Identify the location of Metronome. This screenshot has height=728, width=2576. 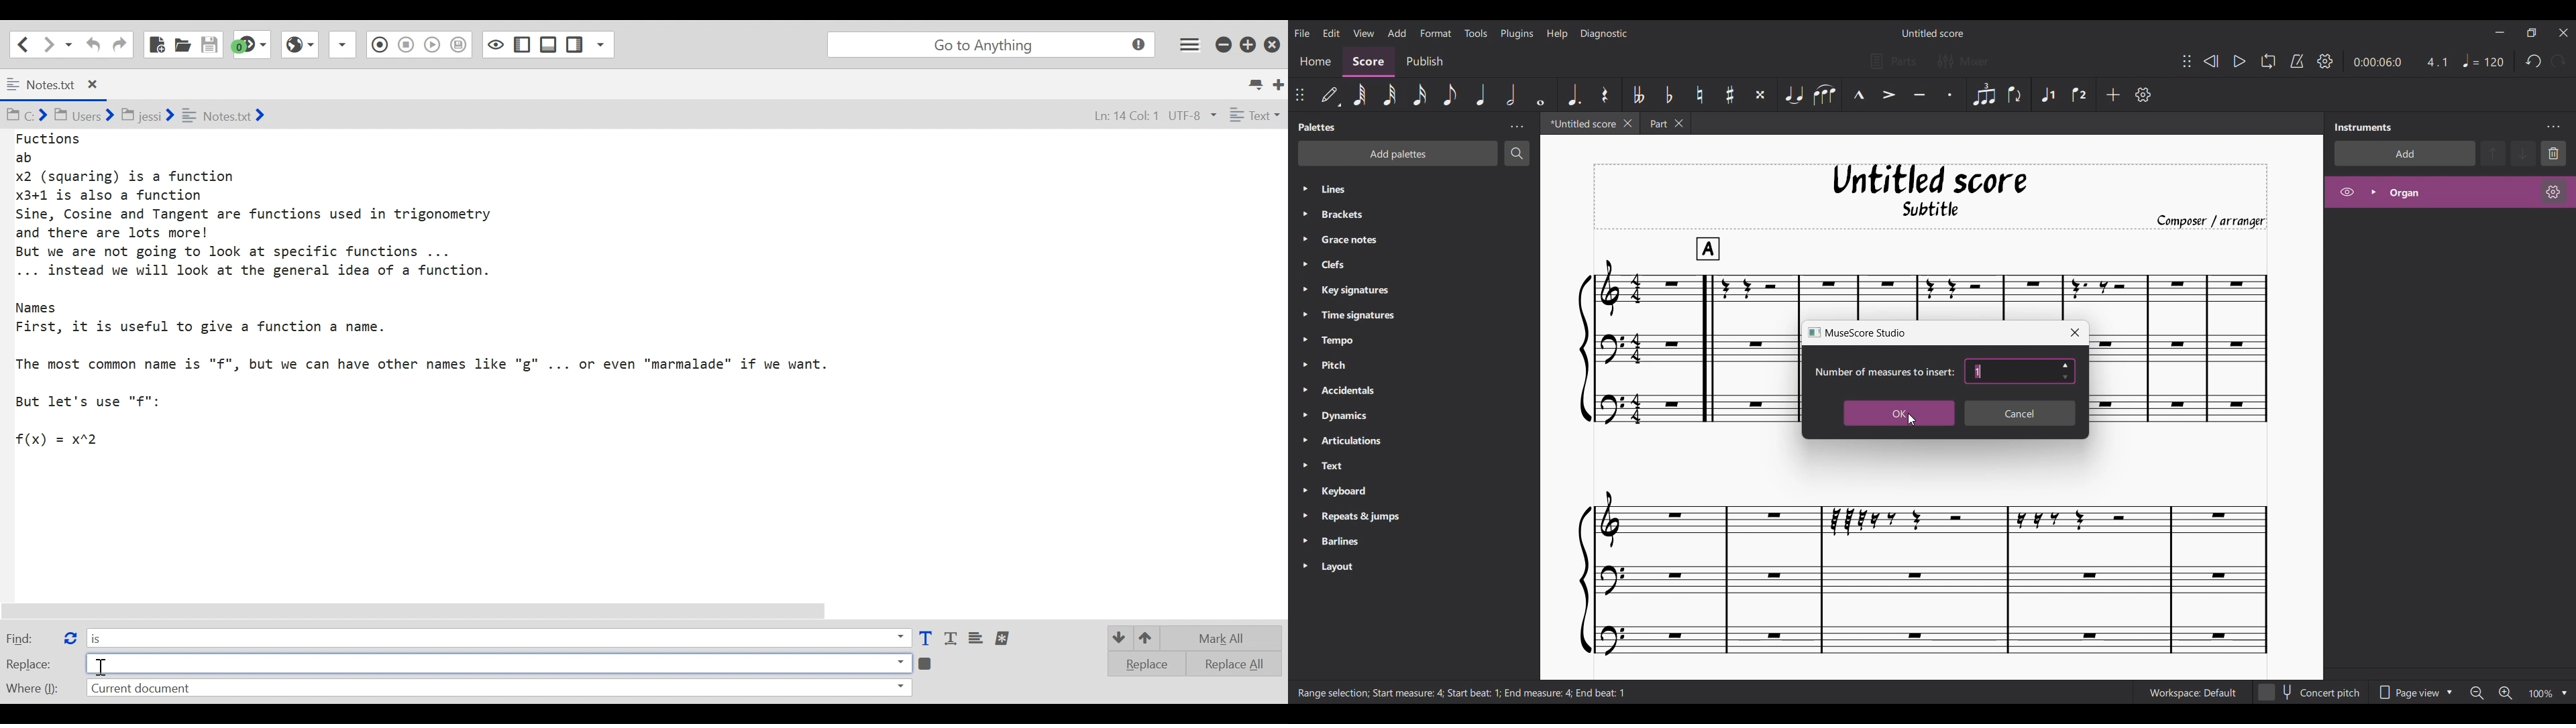
(2296, 62).